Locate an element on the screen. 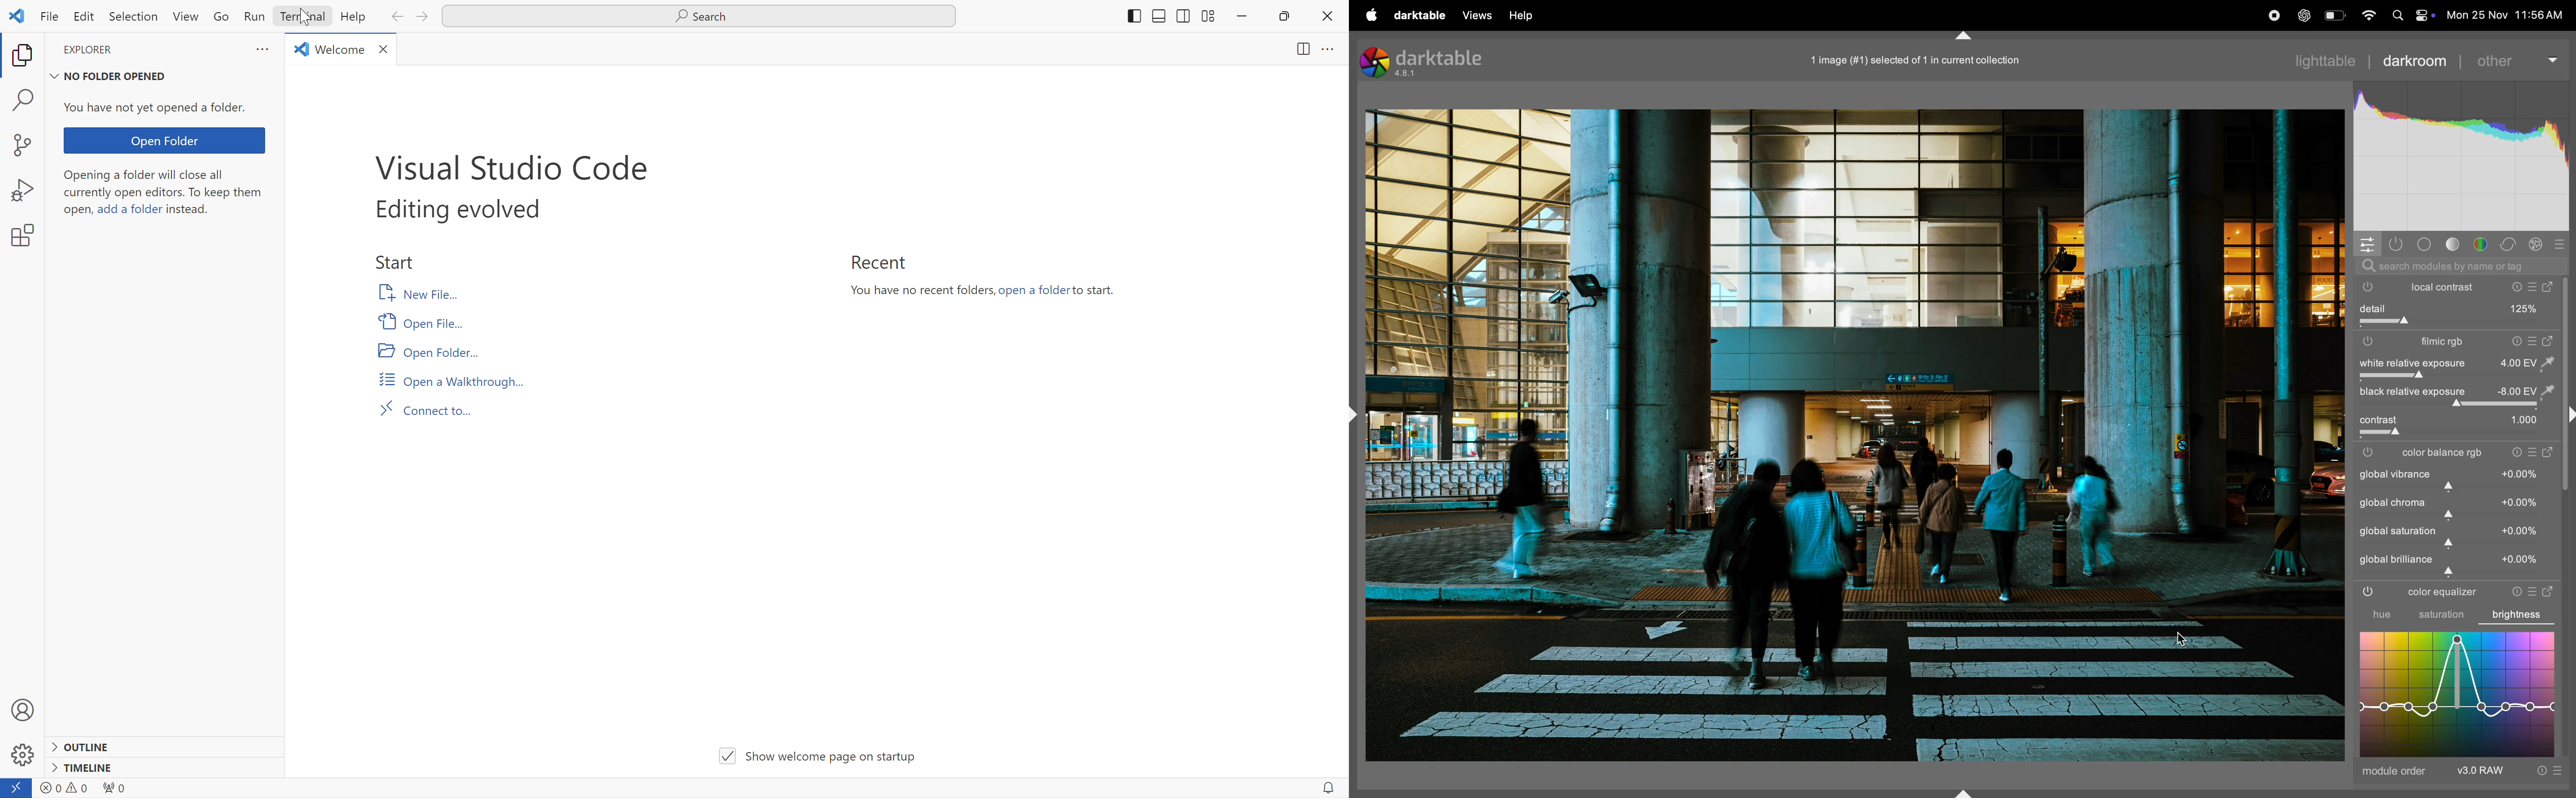 This screenshot has height=812, width=2576. color is located at coordinates (2483, 244).